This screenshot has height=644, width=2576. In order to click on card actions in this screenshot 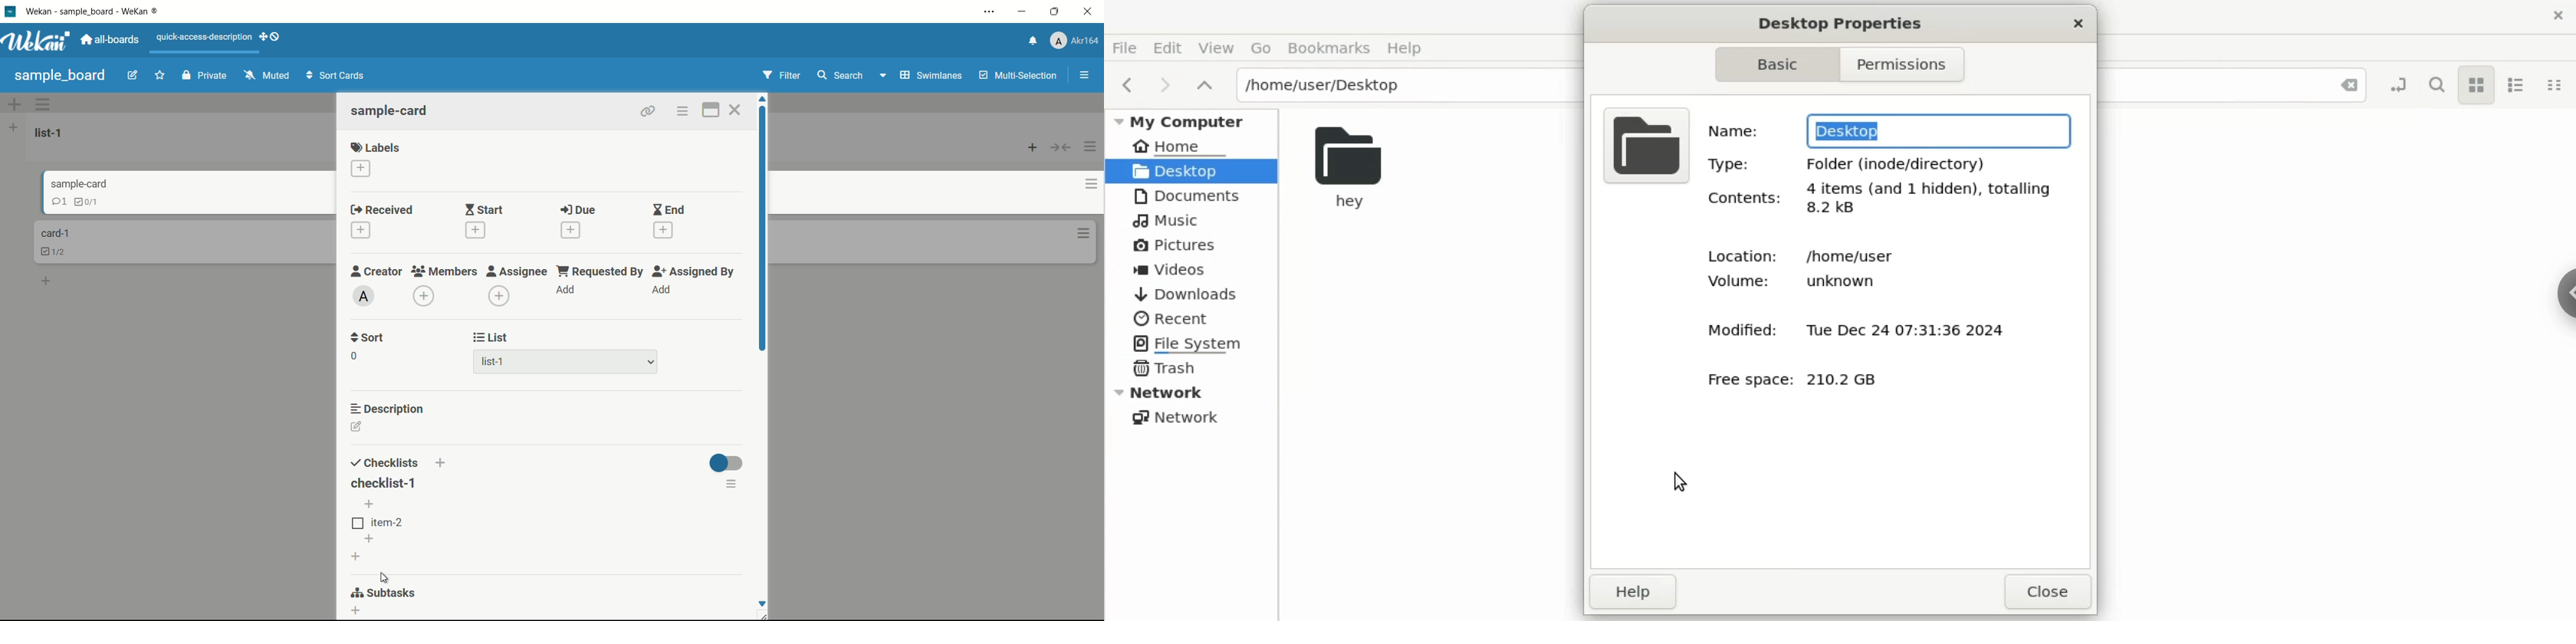, I will do `click(1084, 234)`.